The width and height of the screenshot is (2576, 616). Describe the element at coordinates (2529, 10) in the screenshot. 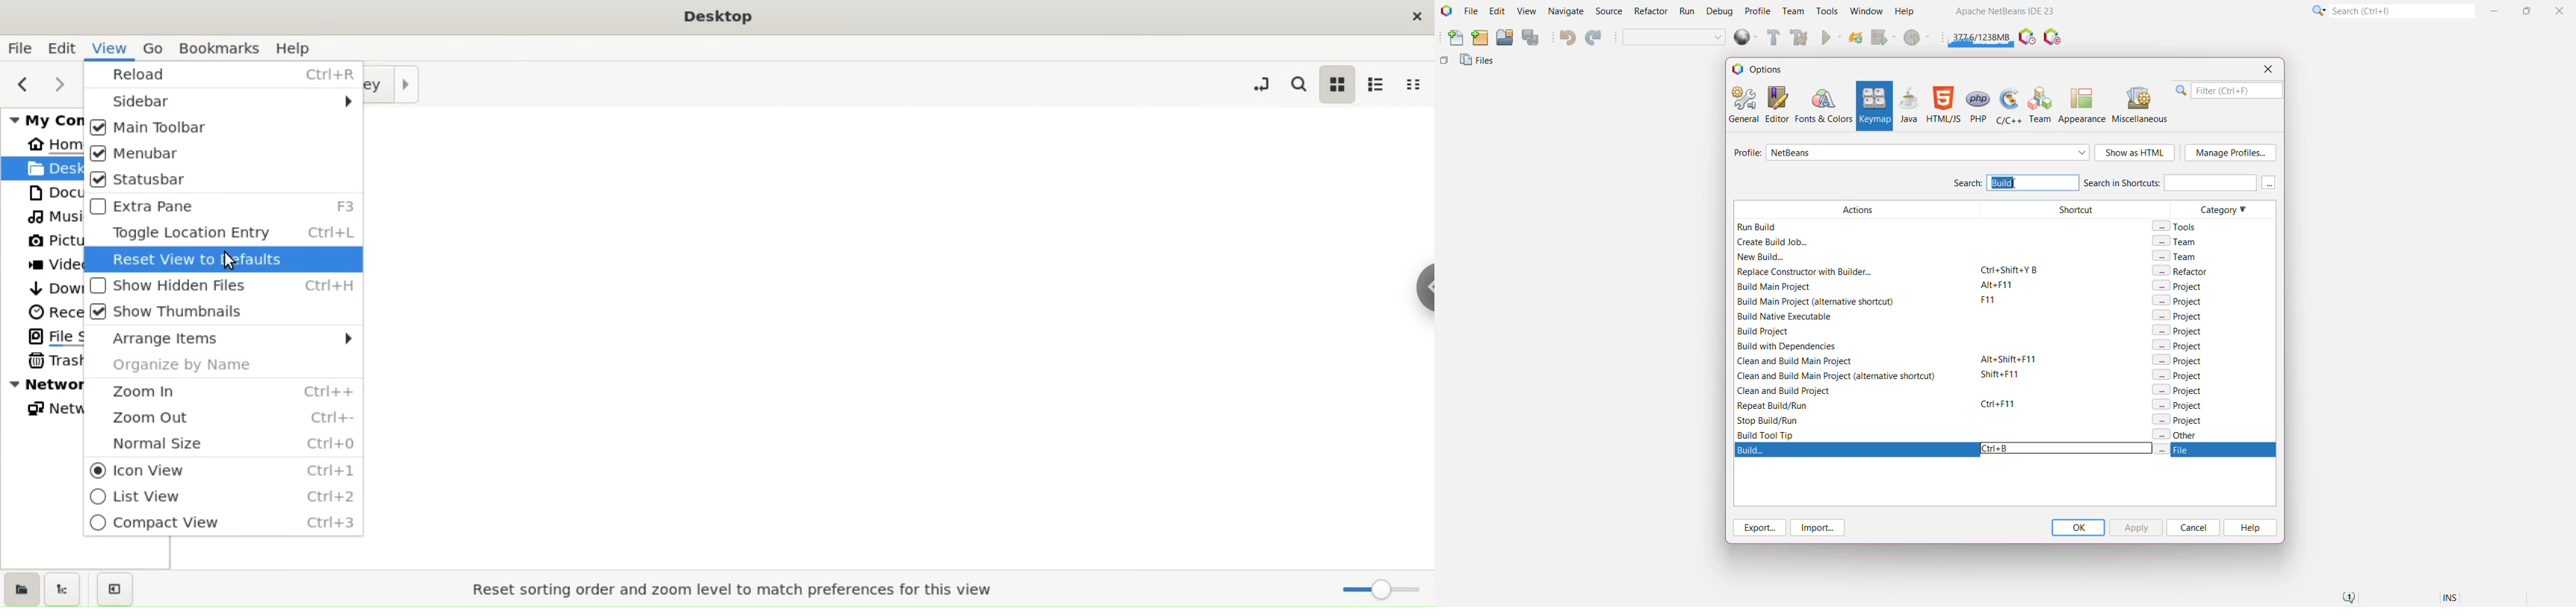

I see `Maximize` at that location.